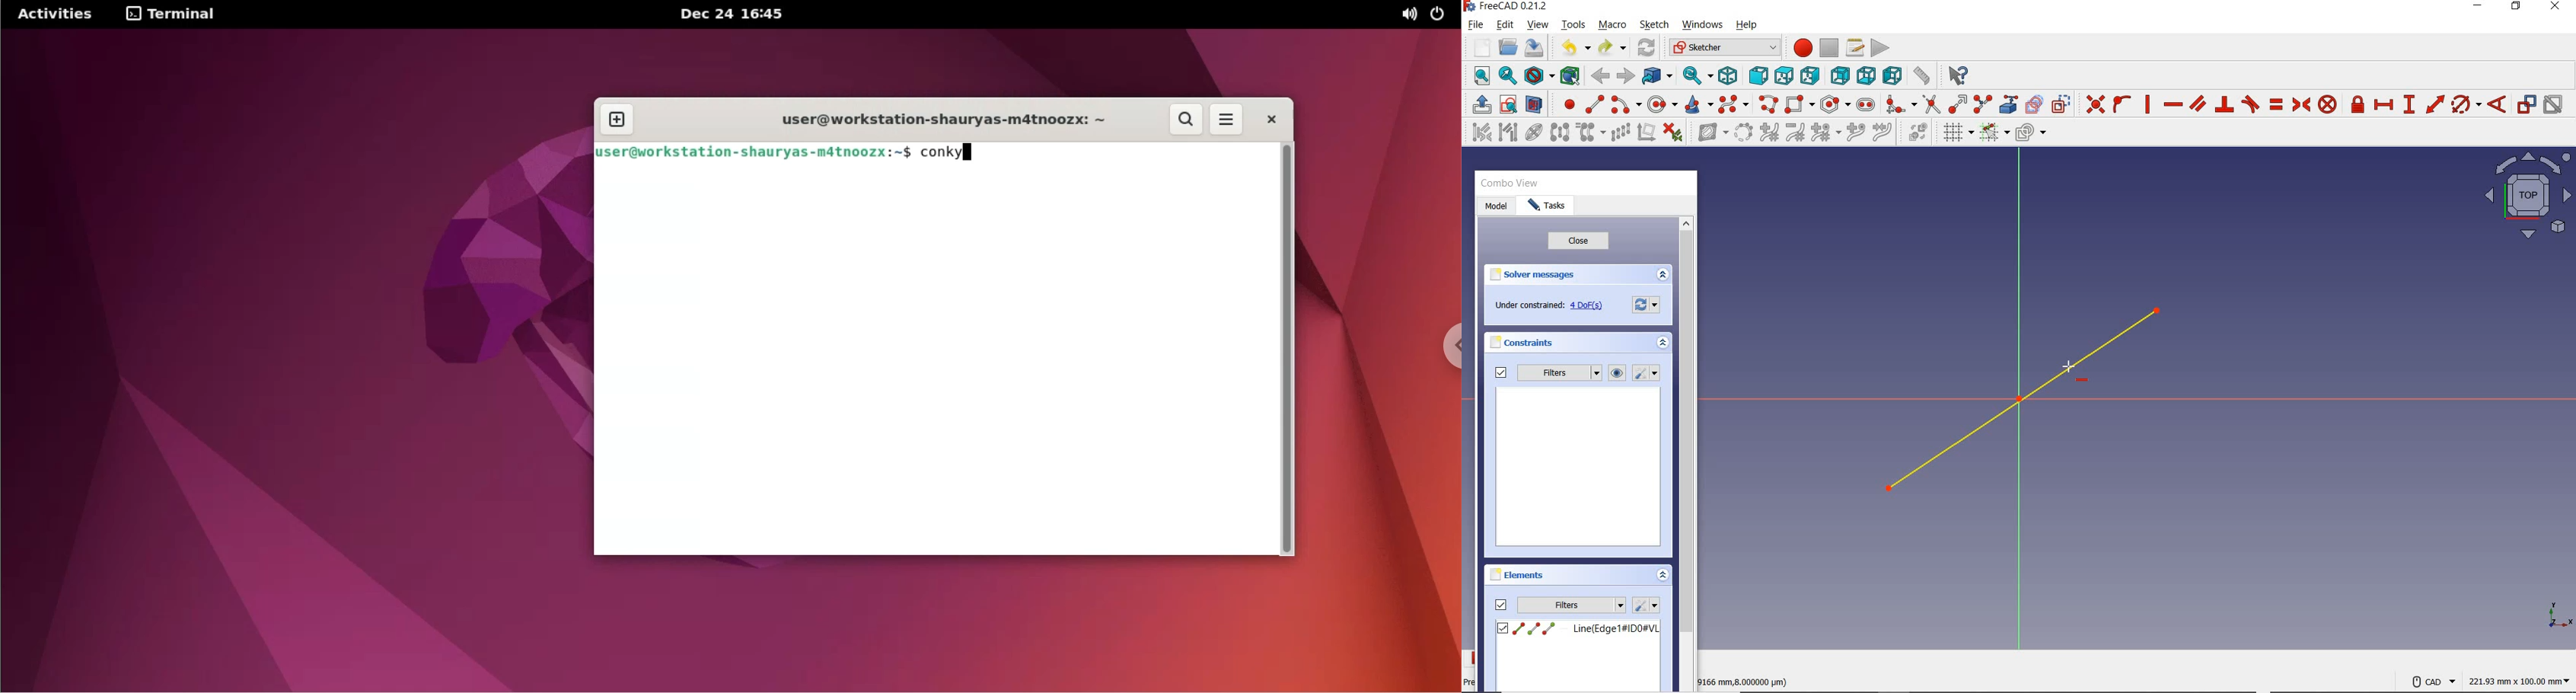 The height and width of the screenshot is (700, 2576). Describe the element at coordinates (2432, 681) in the screenshot. I see `CAD Navigation Style` at that location.